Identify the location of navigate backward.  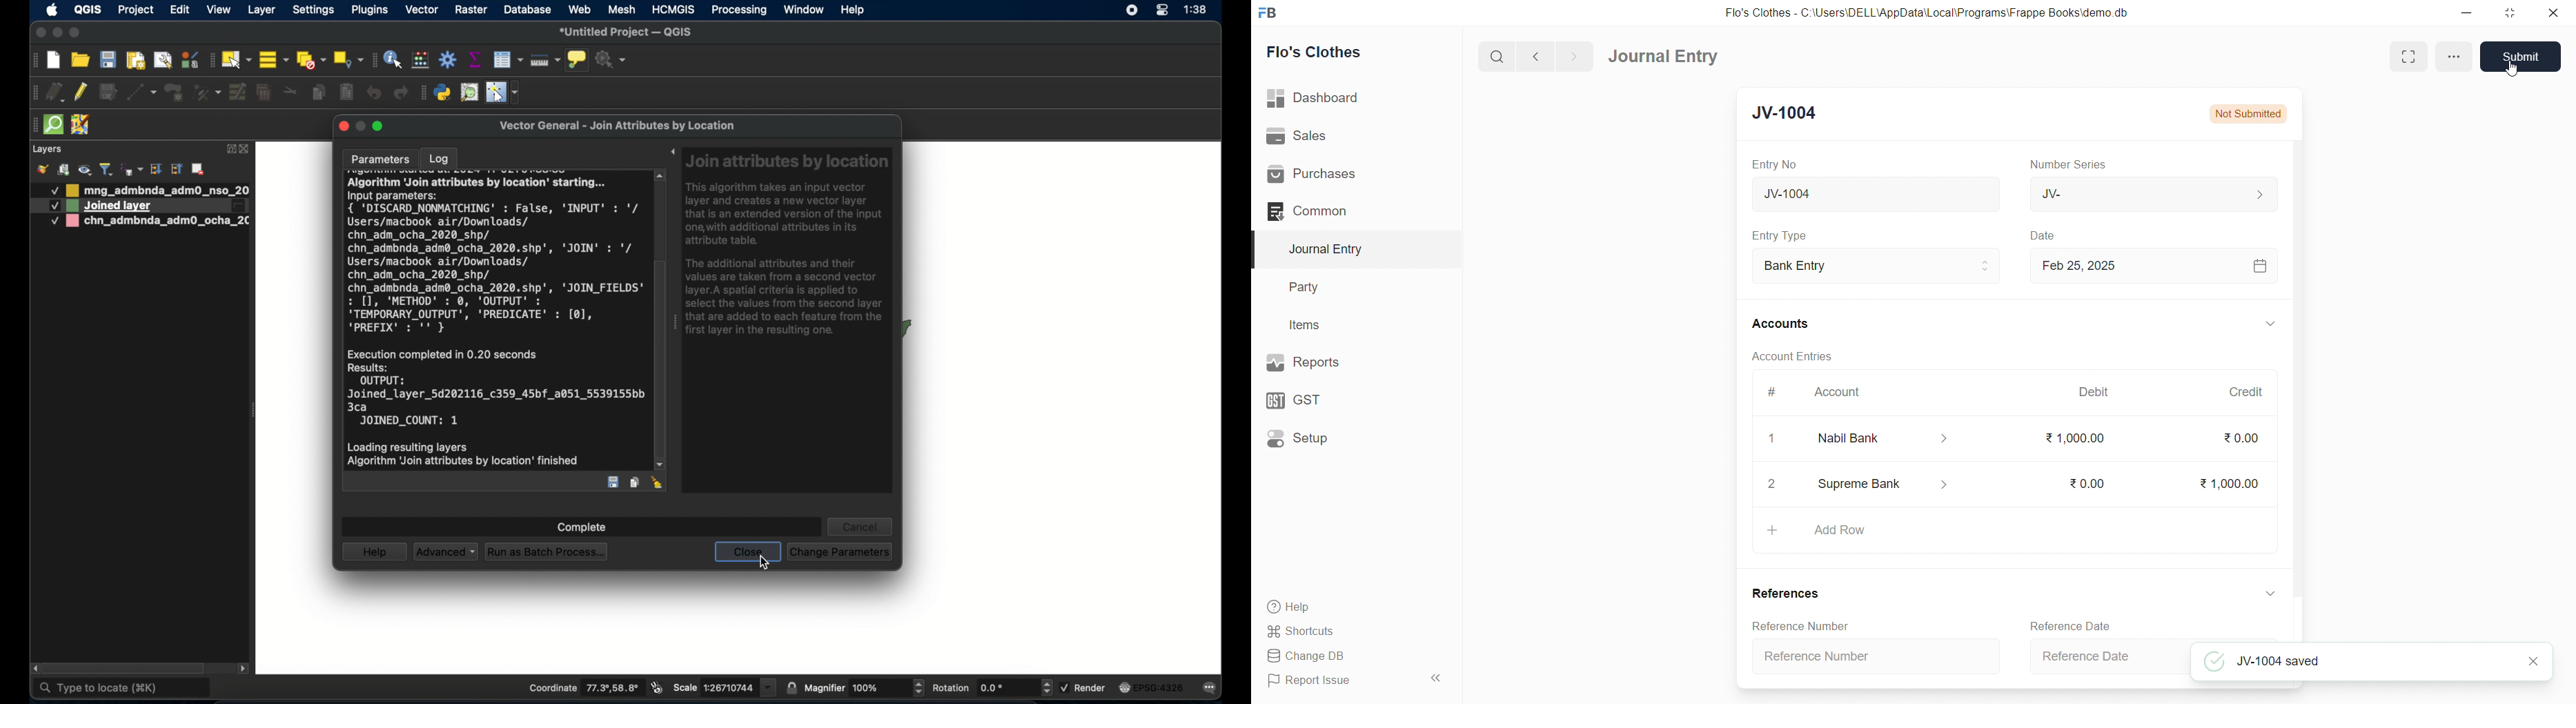
(1542, 55).